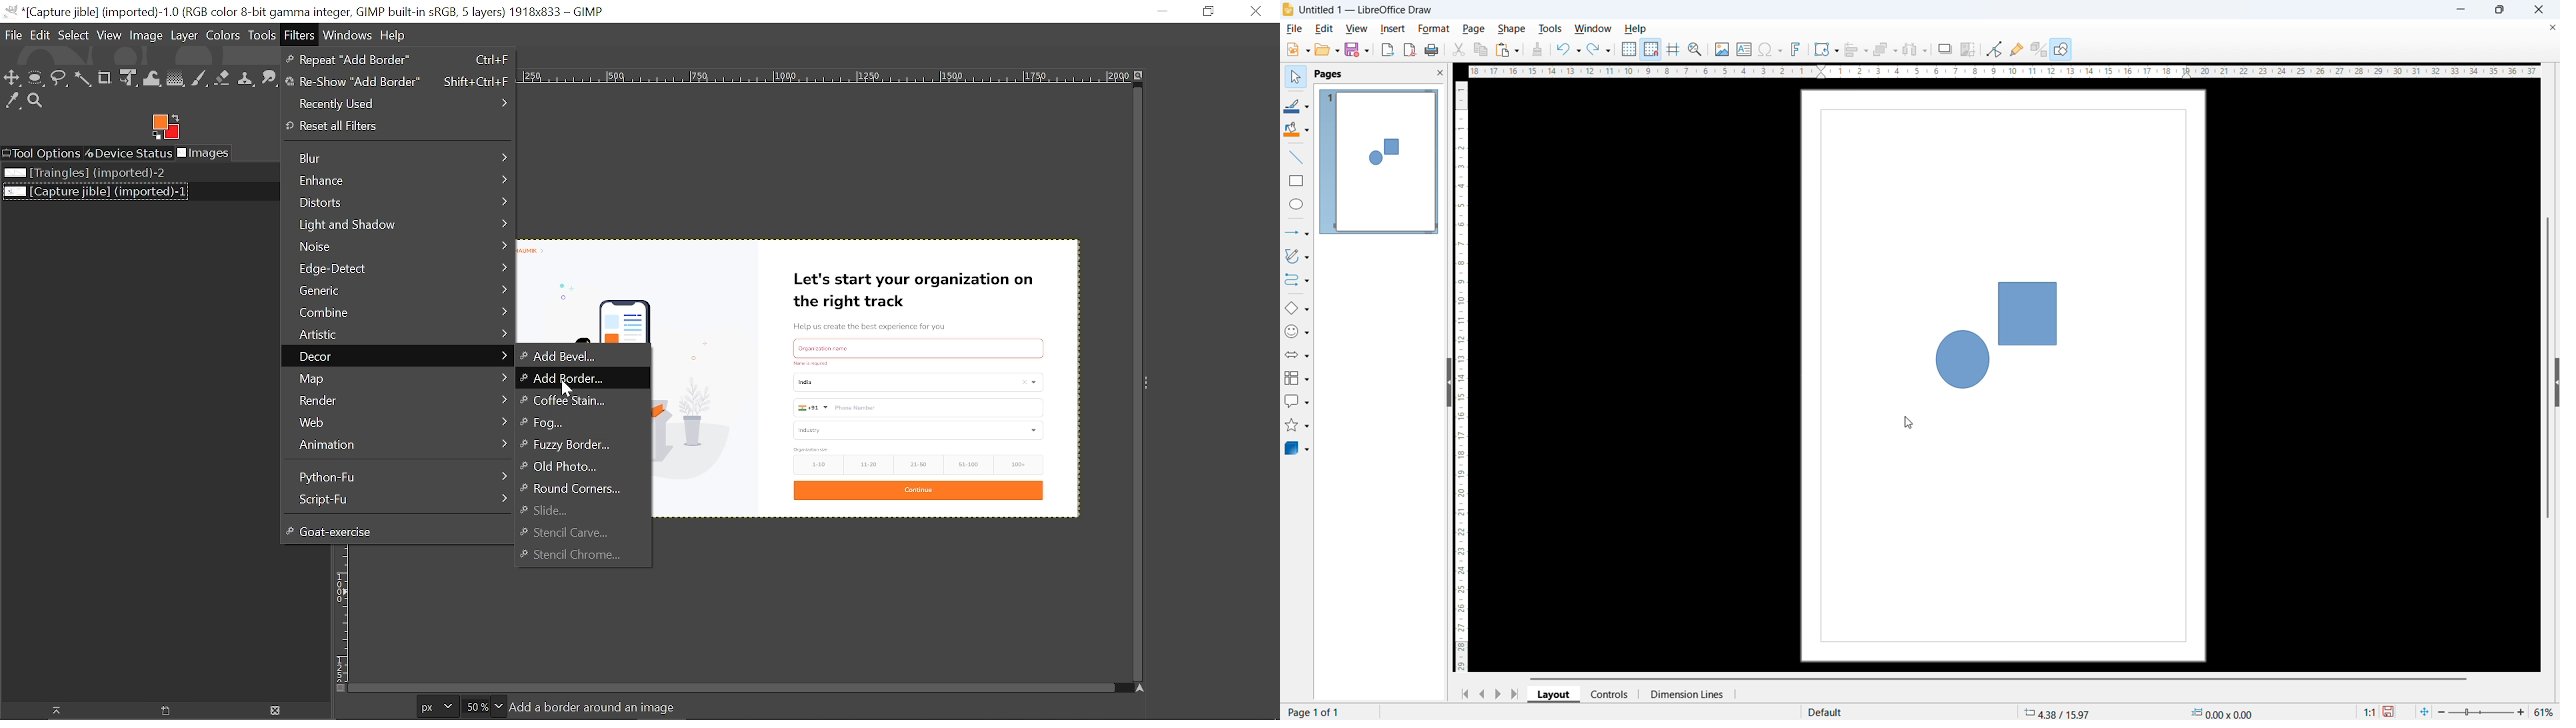  I want to click on connectors, so click(1297, 281).